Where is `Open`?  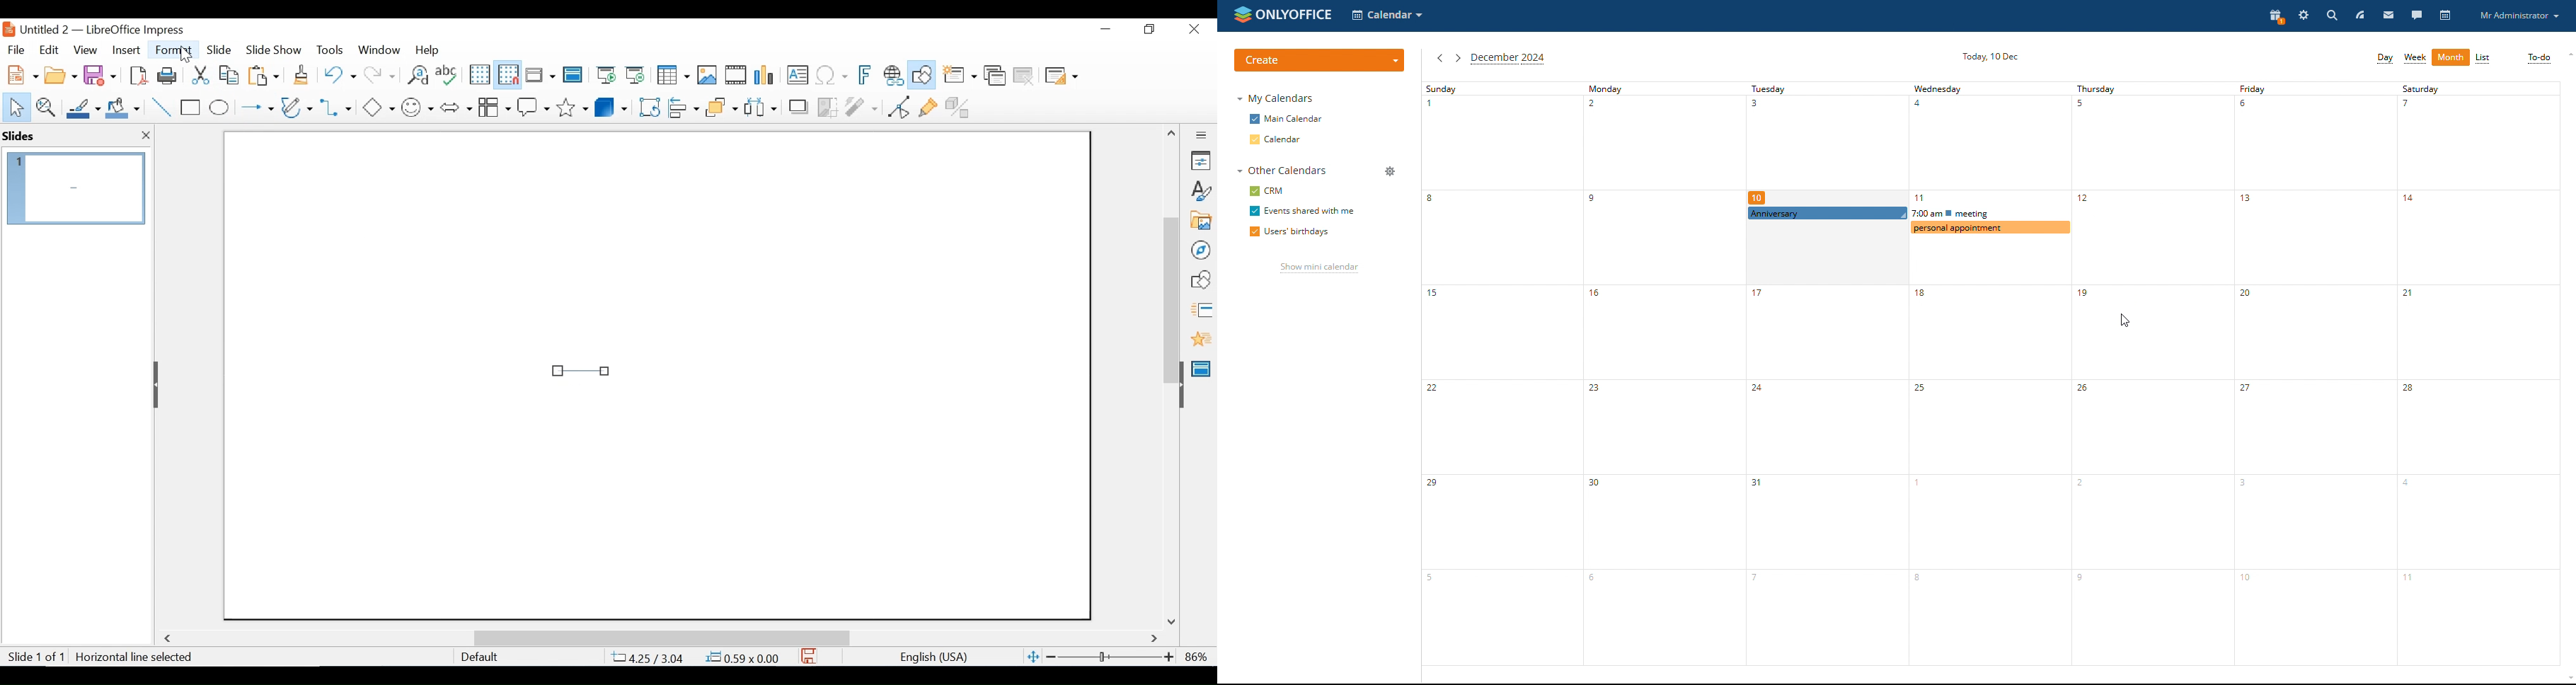
Open is located at coordinates (60, 74).